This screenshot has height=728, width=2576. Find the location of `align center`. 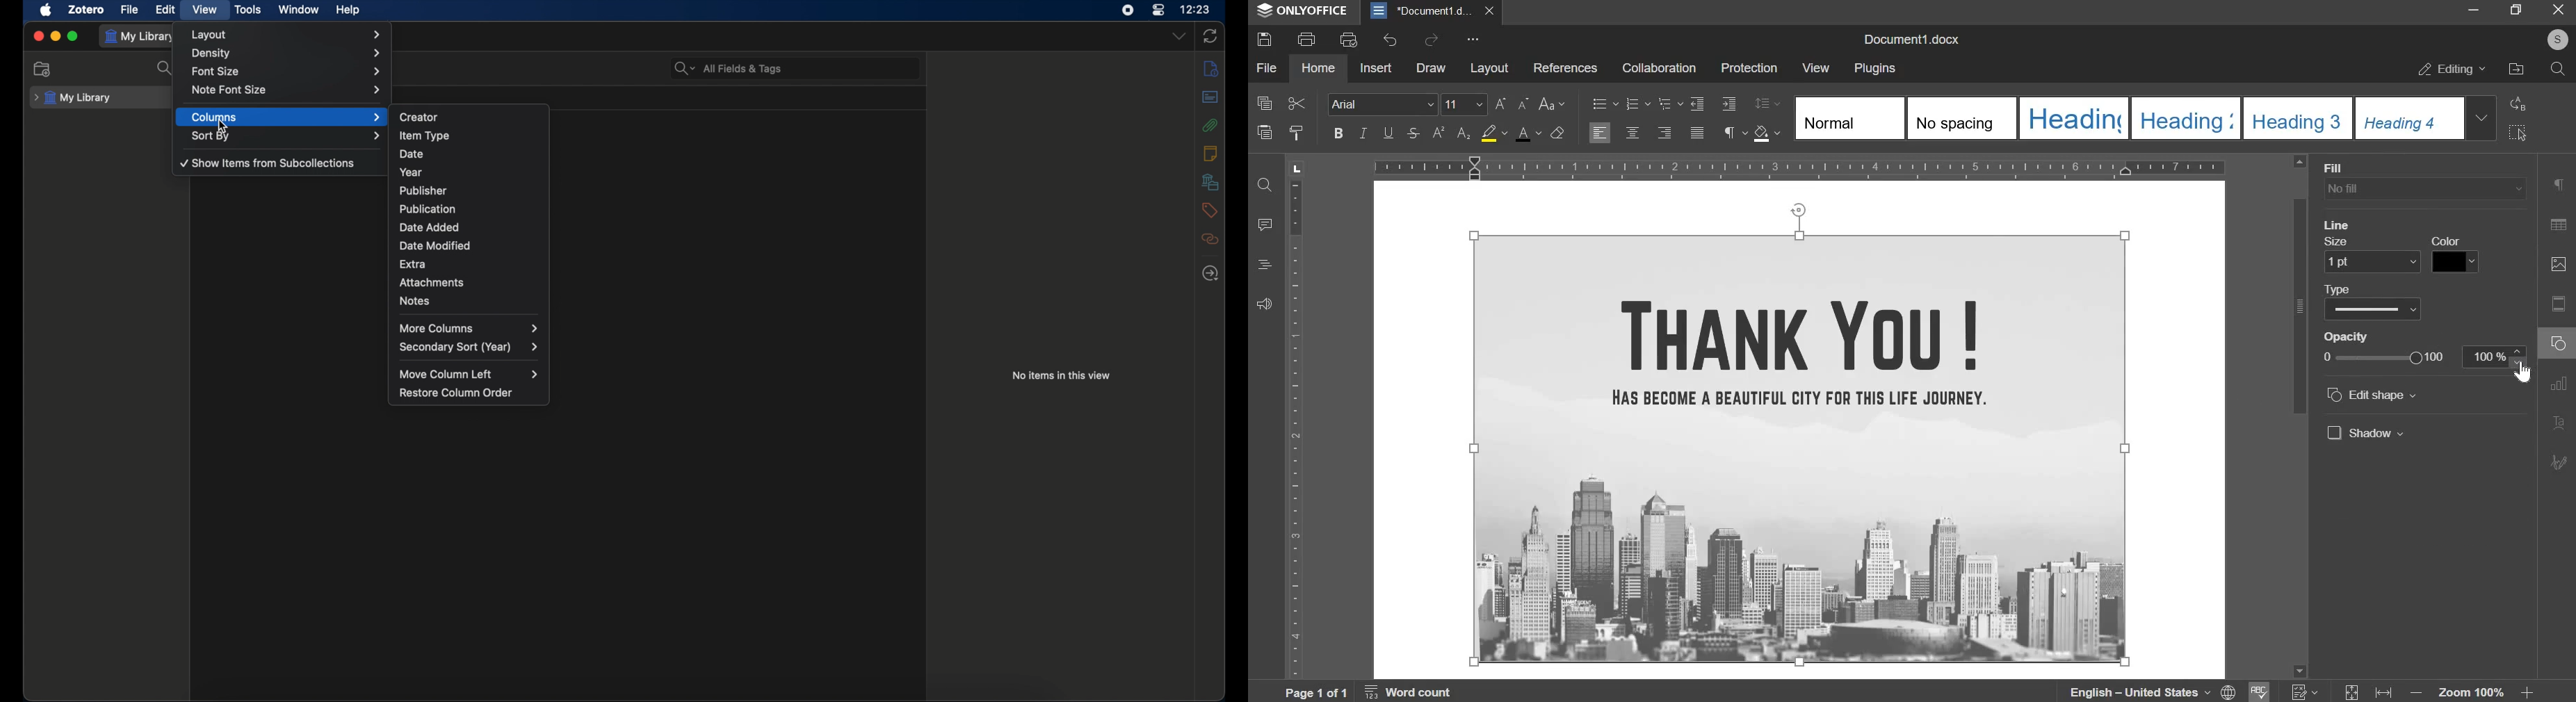

align center is located at coordinates (1633, 132).